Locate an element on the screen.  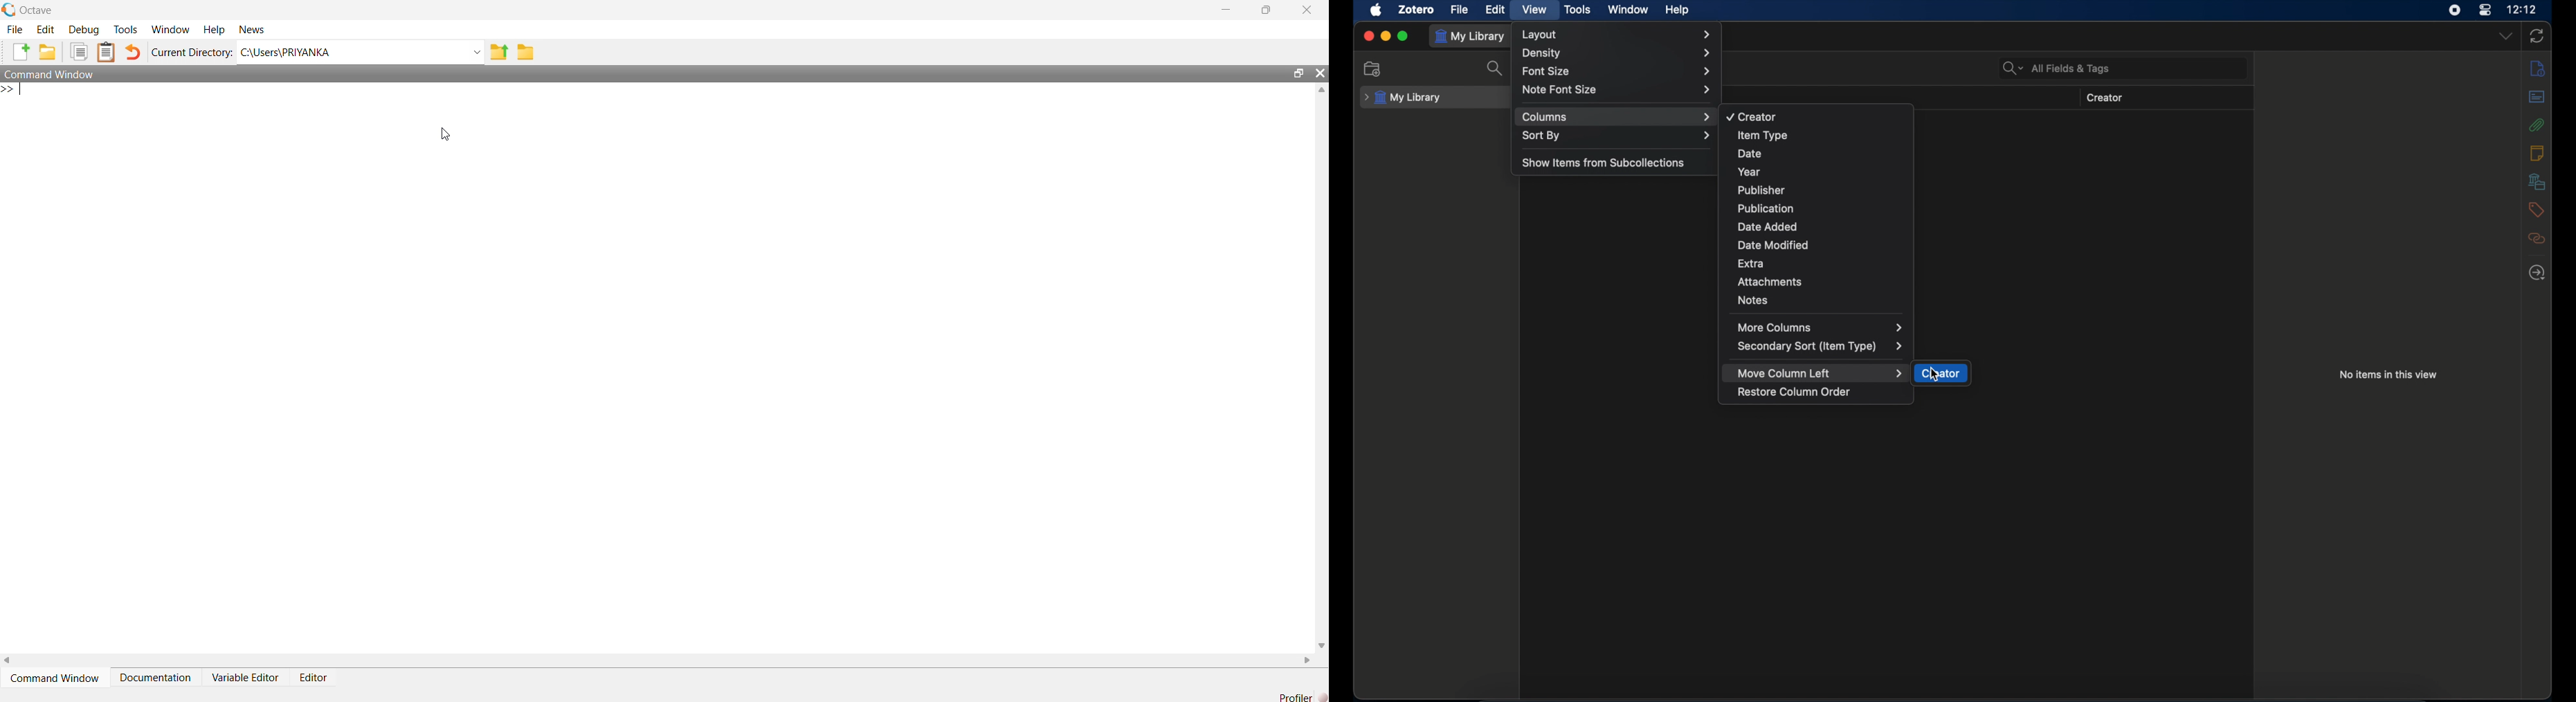
Open an existing file in editor is located at coordinates (49, 50).